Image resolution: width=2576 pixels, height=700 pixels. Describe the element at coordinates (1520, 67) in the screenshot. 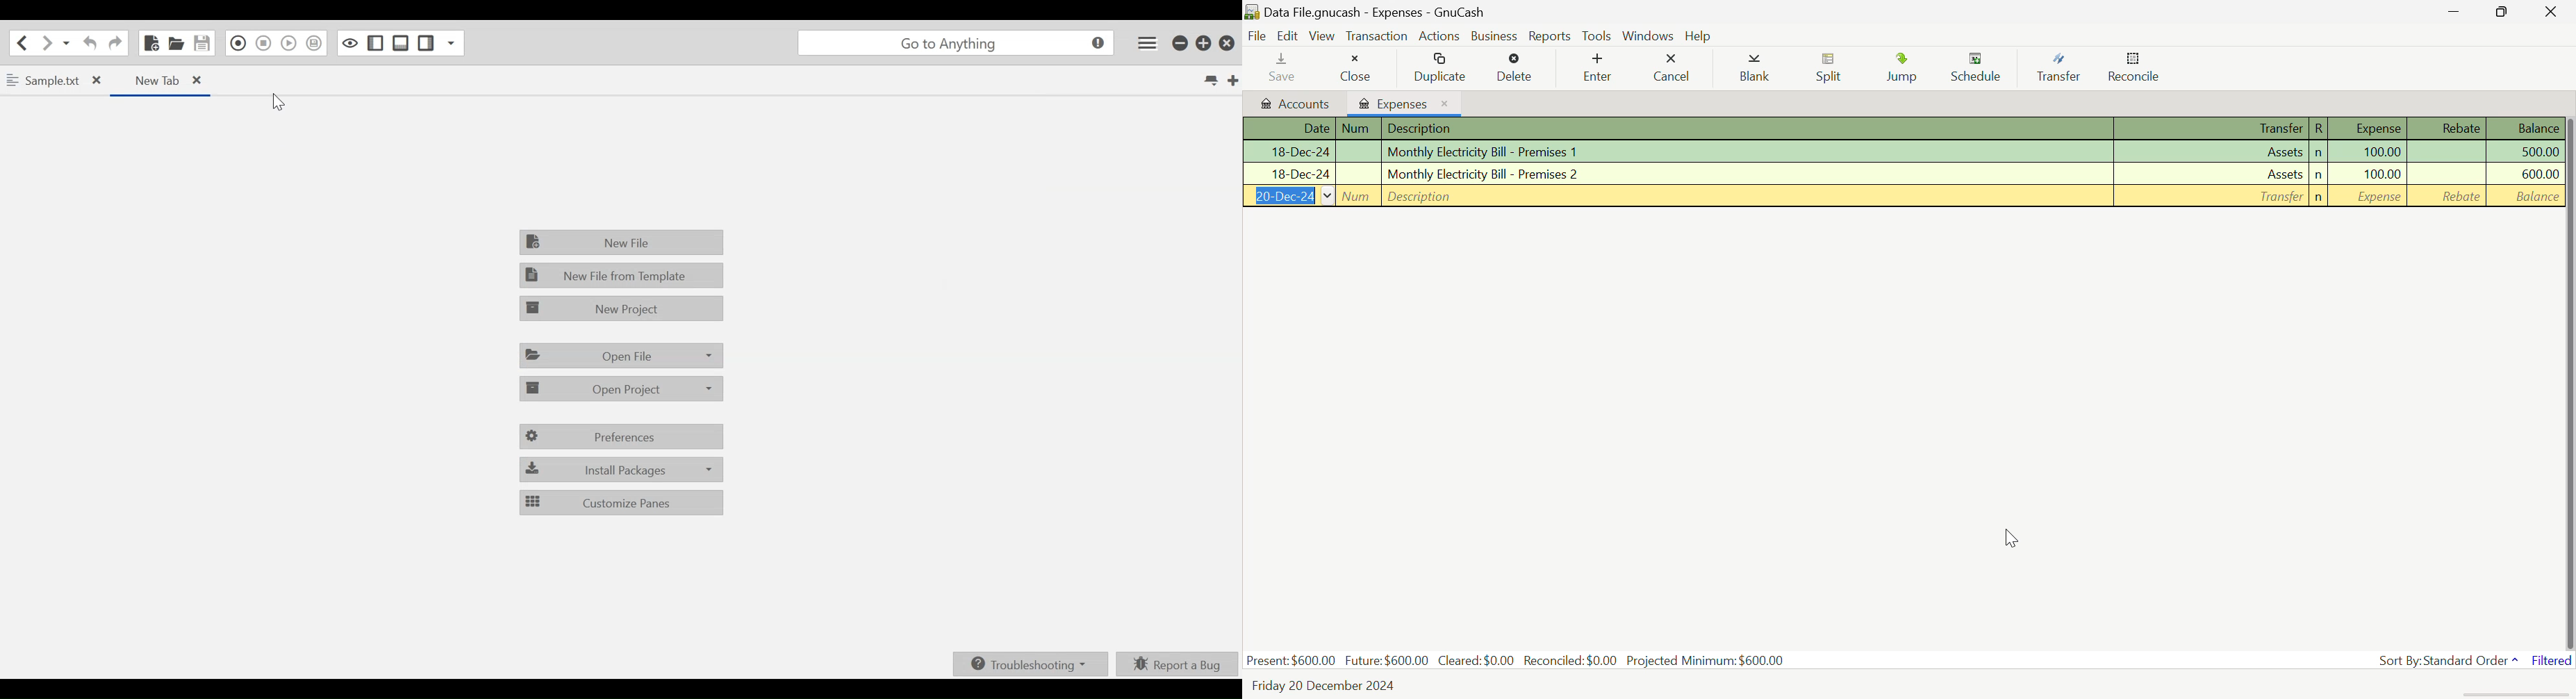

I see `Delete` at that location.